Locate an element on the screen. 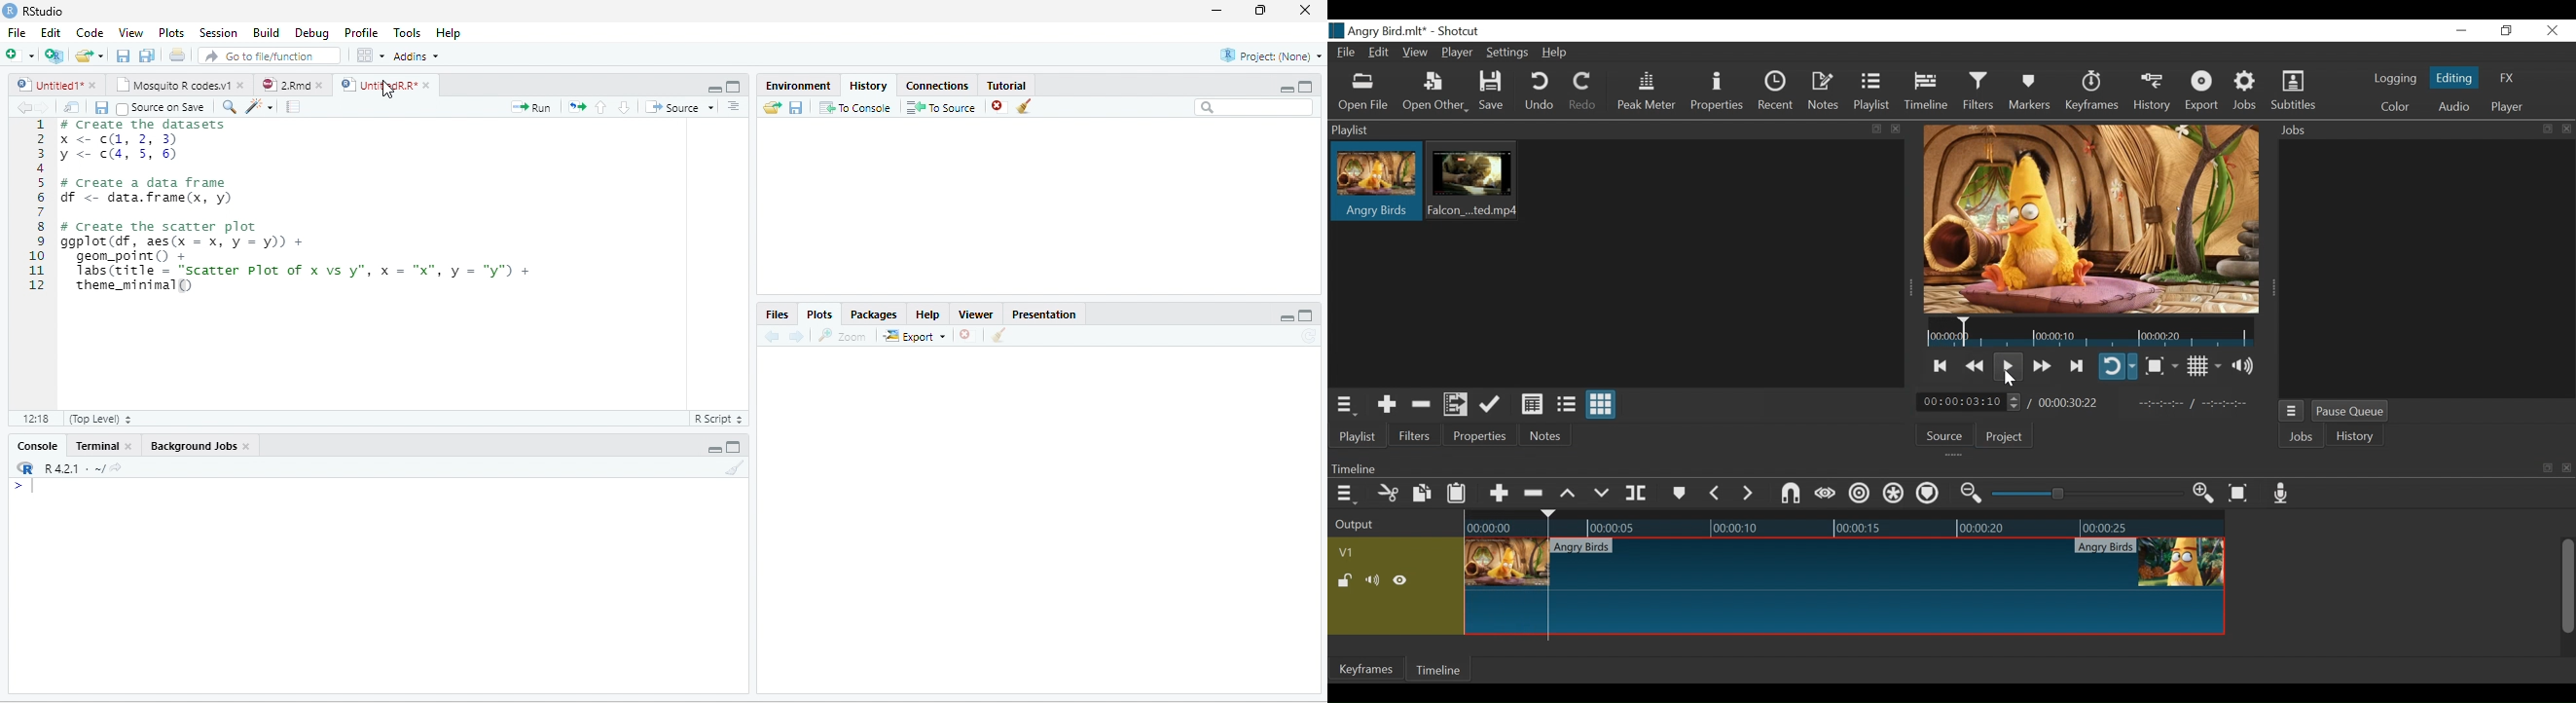  Maximize is located at coordinates (1306, 87).